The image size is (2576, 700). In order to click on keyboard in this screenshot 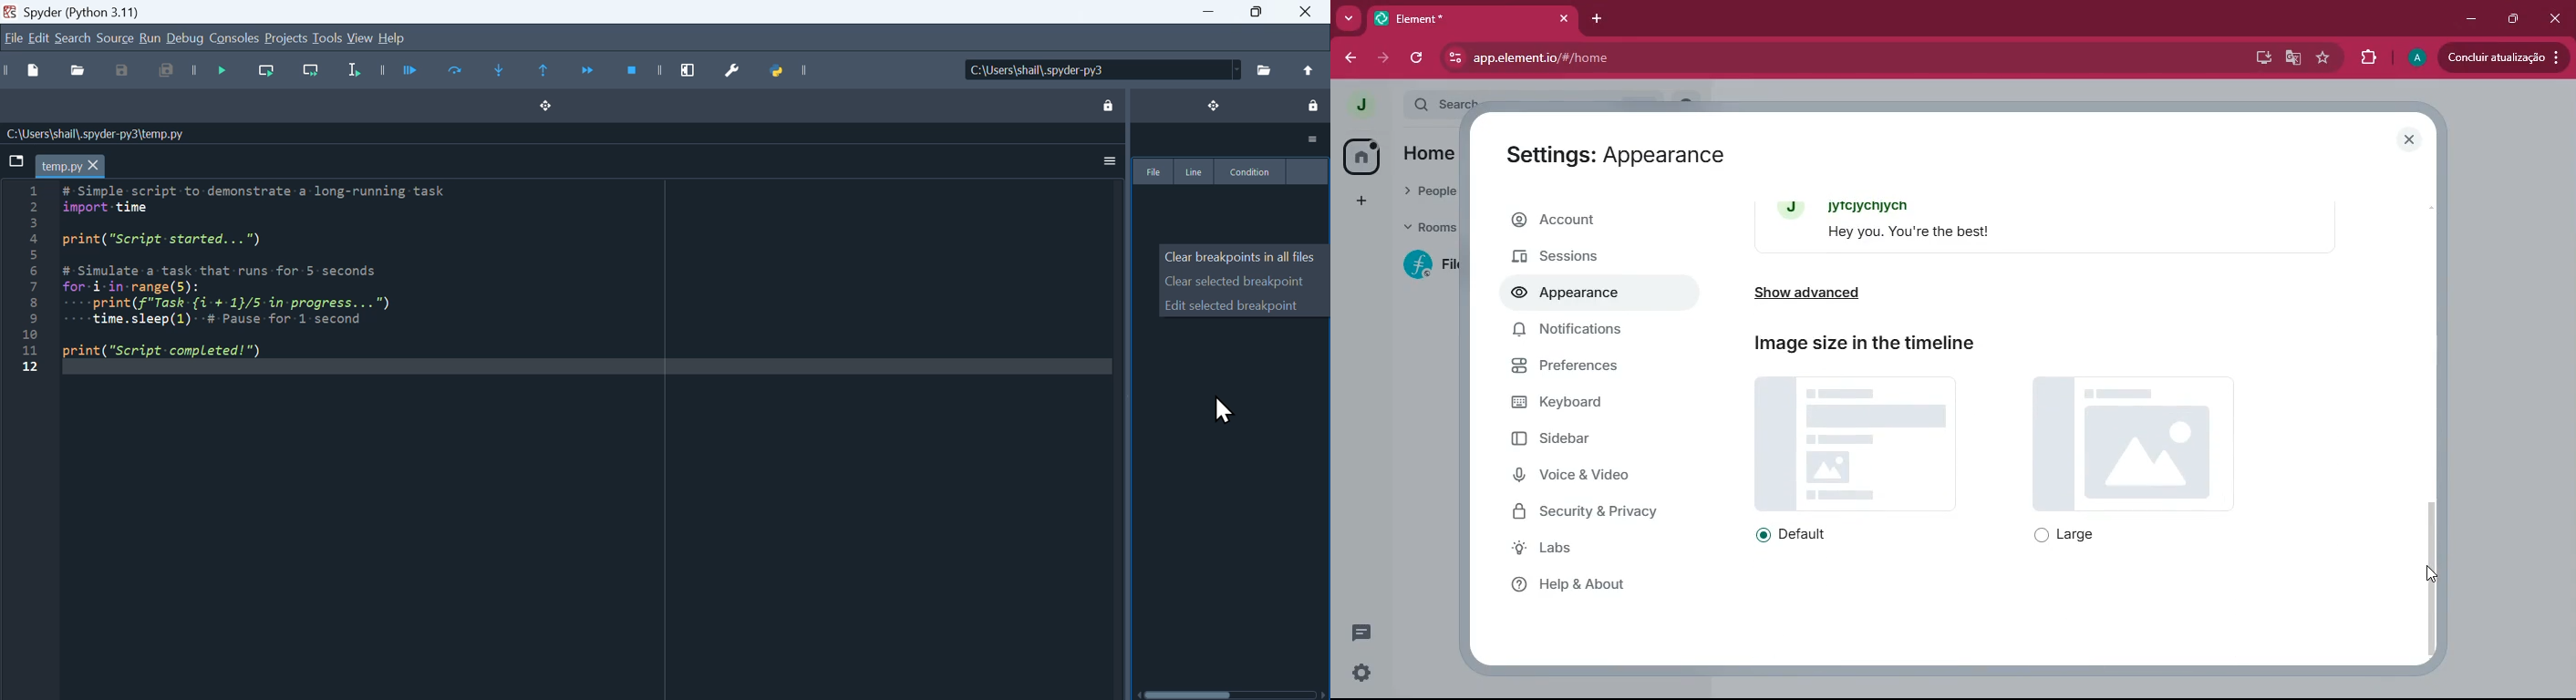, I will do `click(1583, 405)`.